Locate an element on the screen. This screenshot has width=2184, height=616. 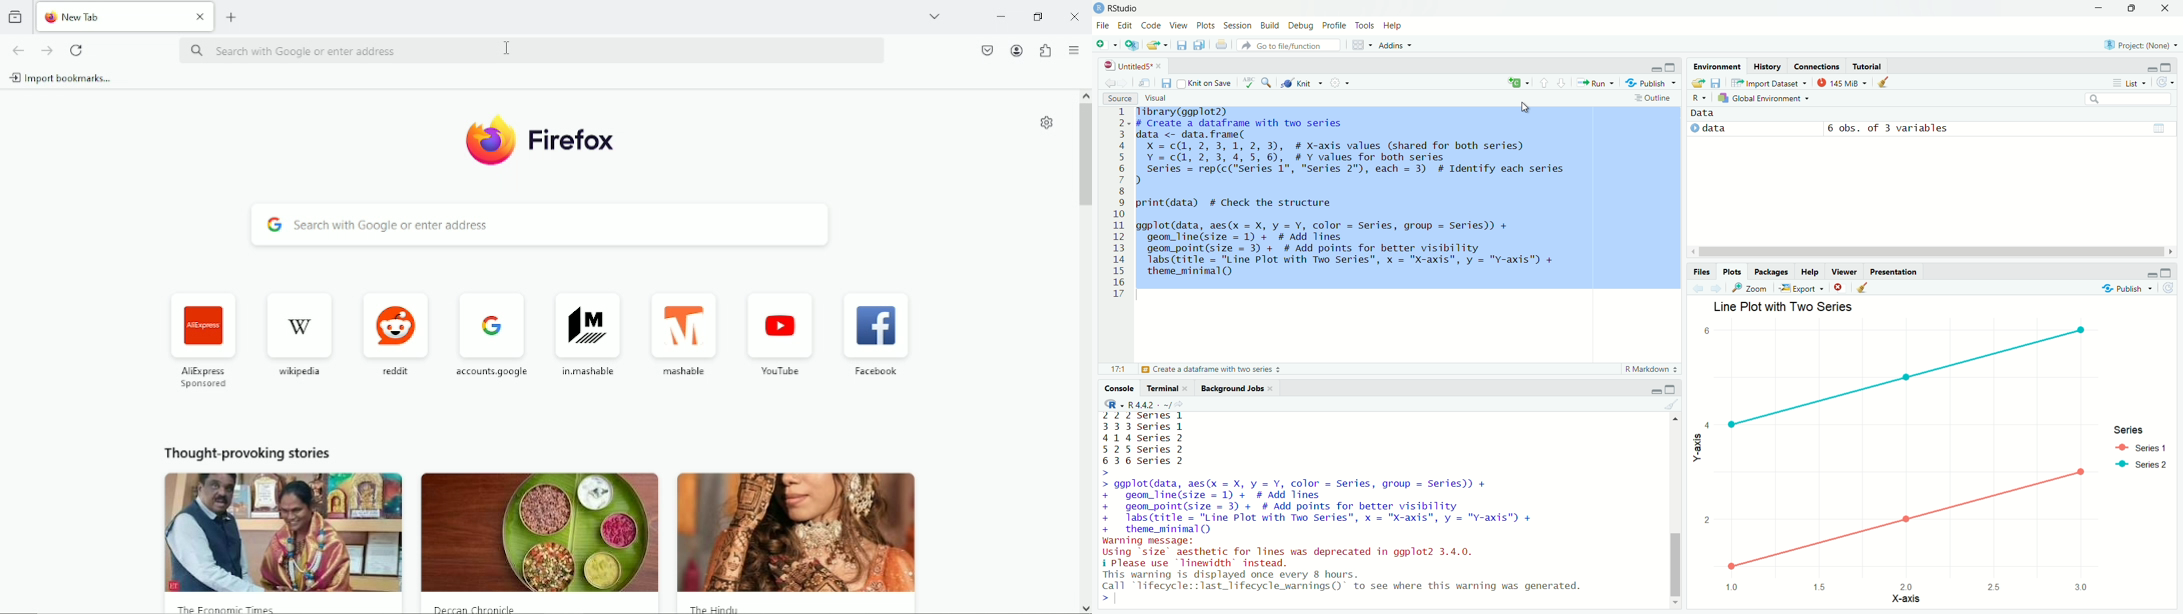
Connections is located at coordinates (1815, 66).